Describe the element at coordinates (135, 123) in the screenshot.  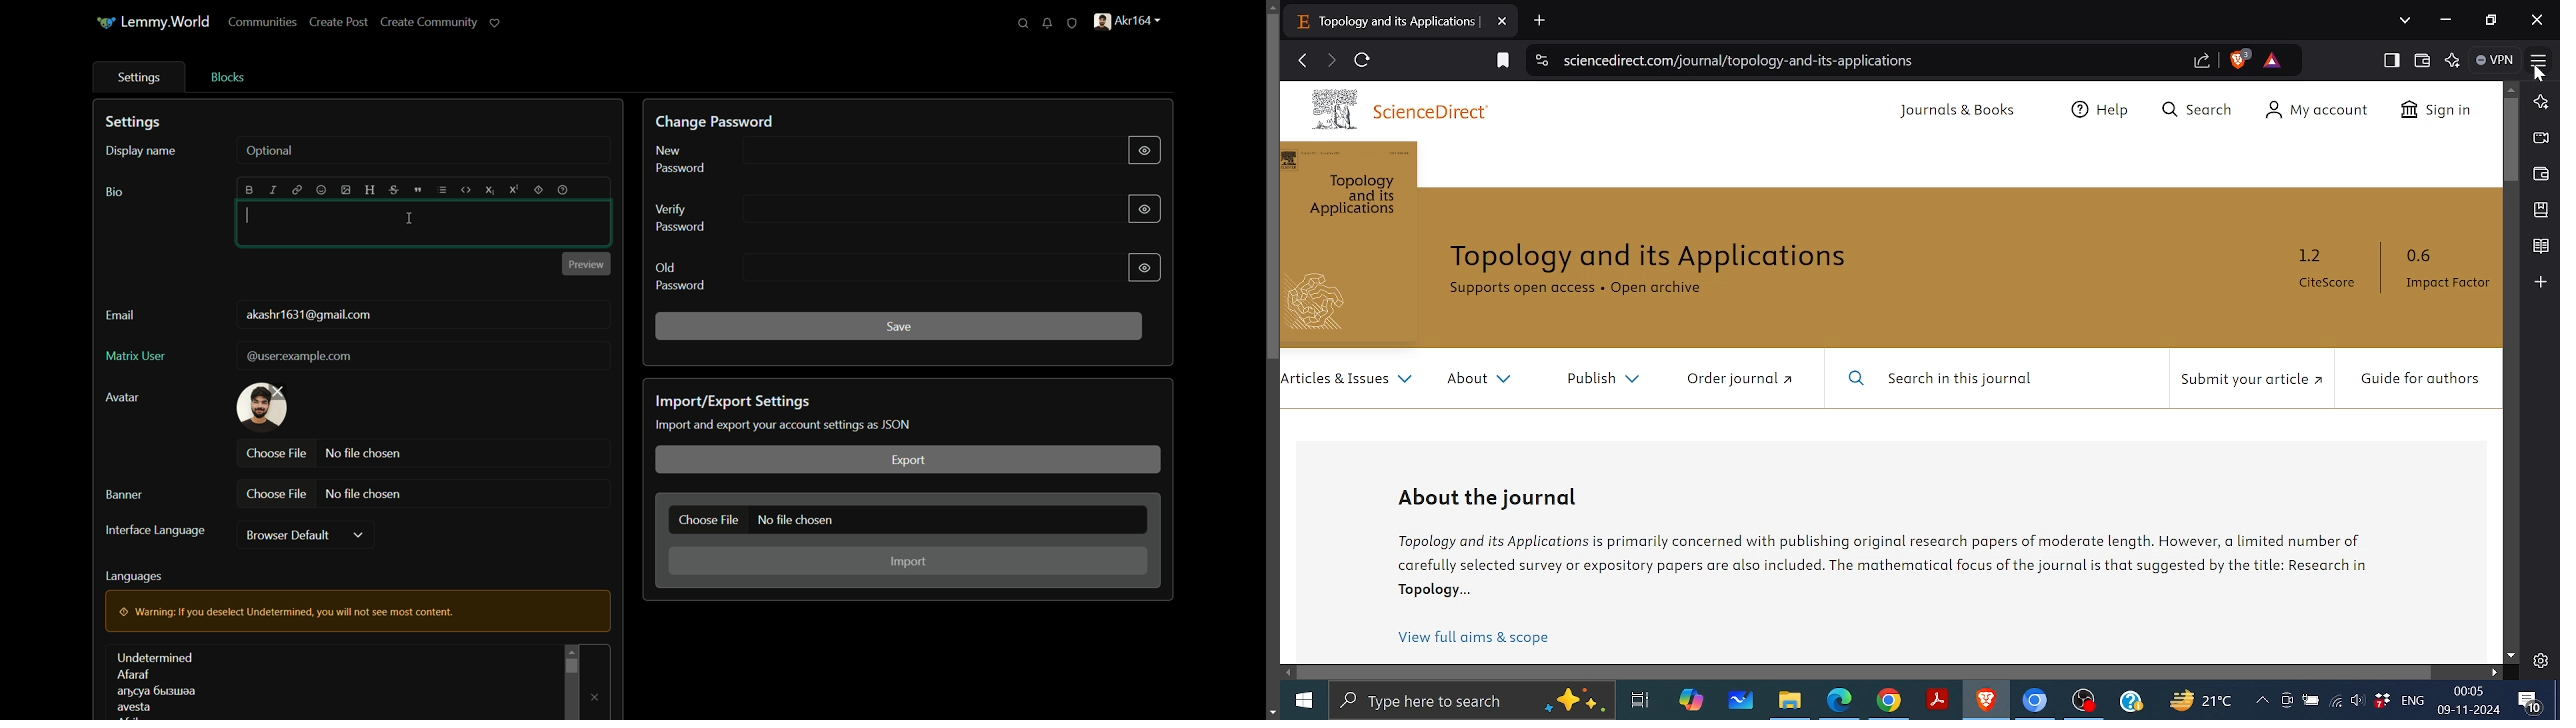
I see `settings` at that location.